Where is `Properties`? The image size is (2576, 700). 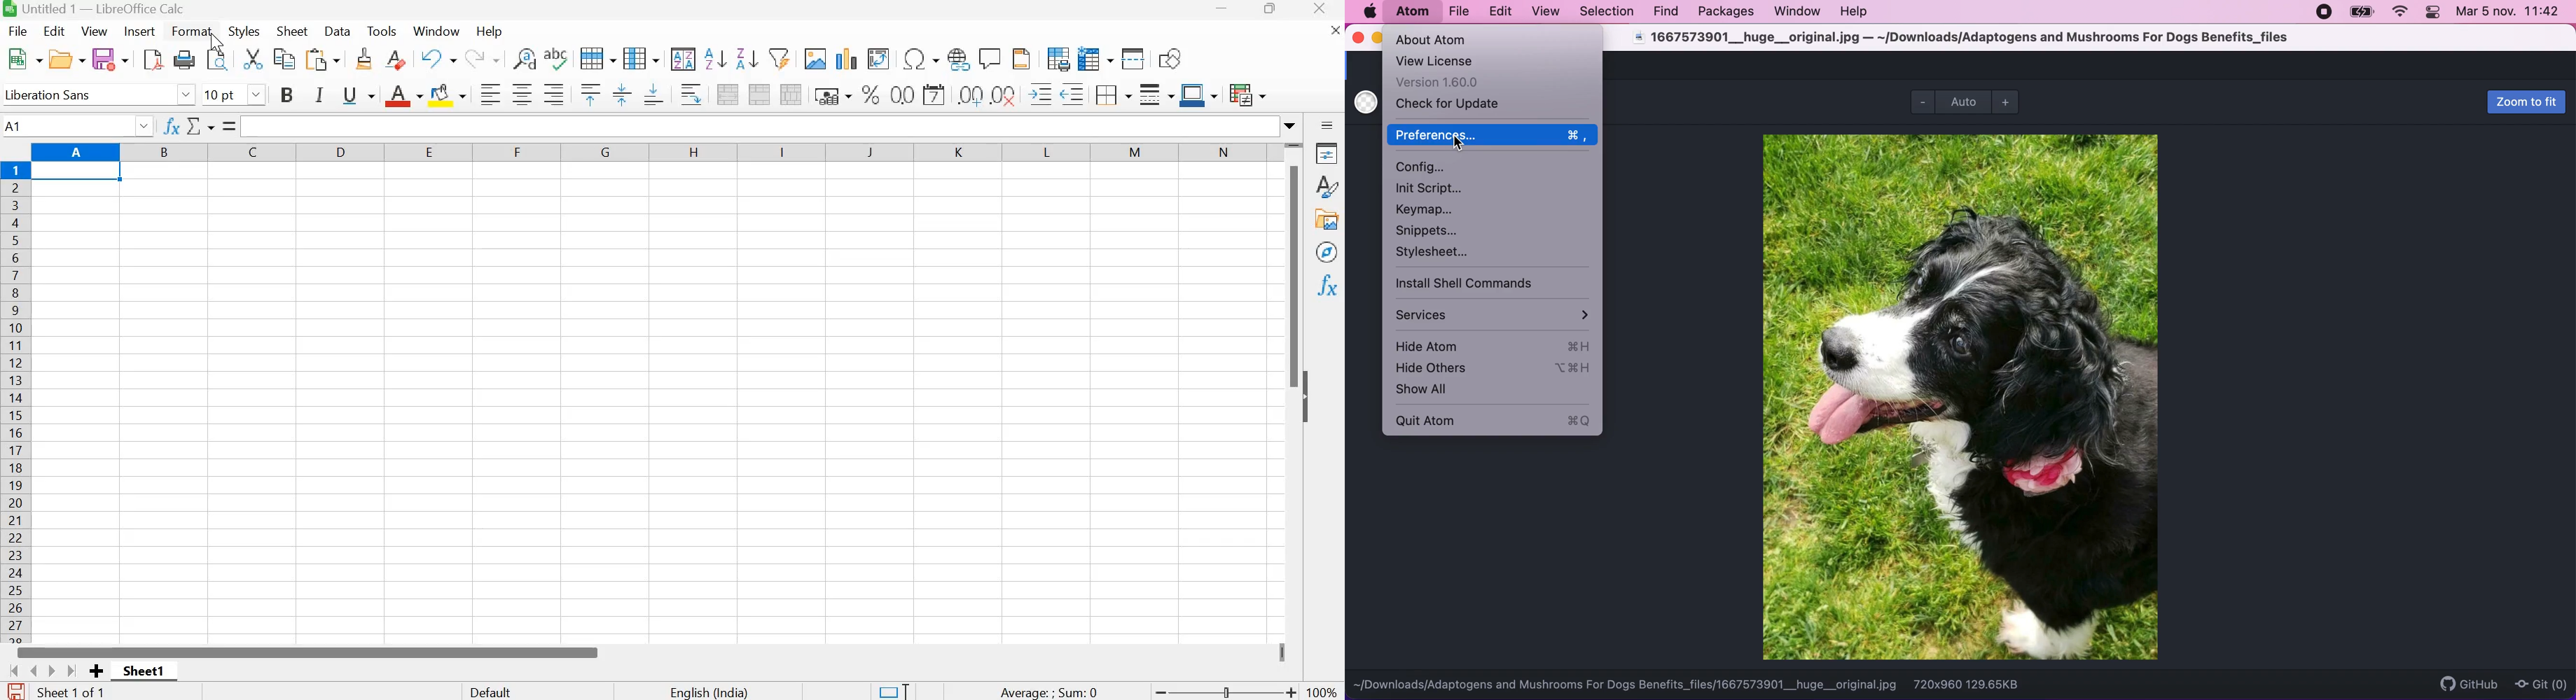 Properties is located at coordinates (1327, 154).